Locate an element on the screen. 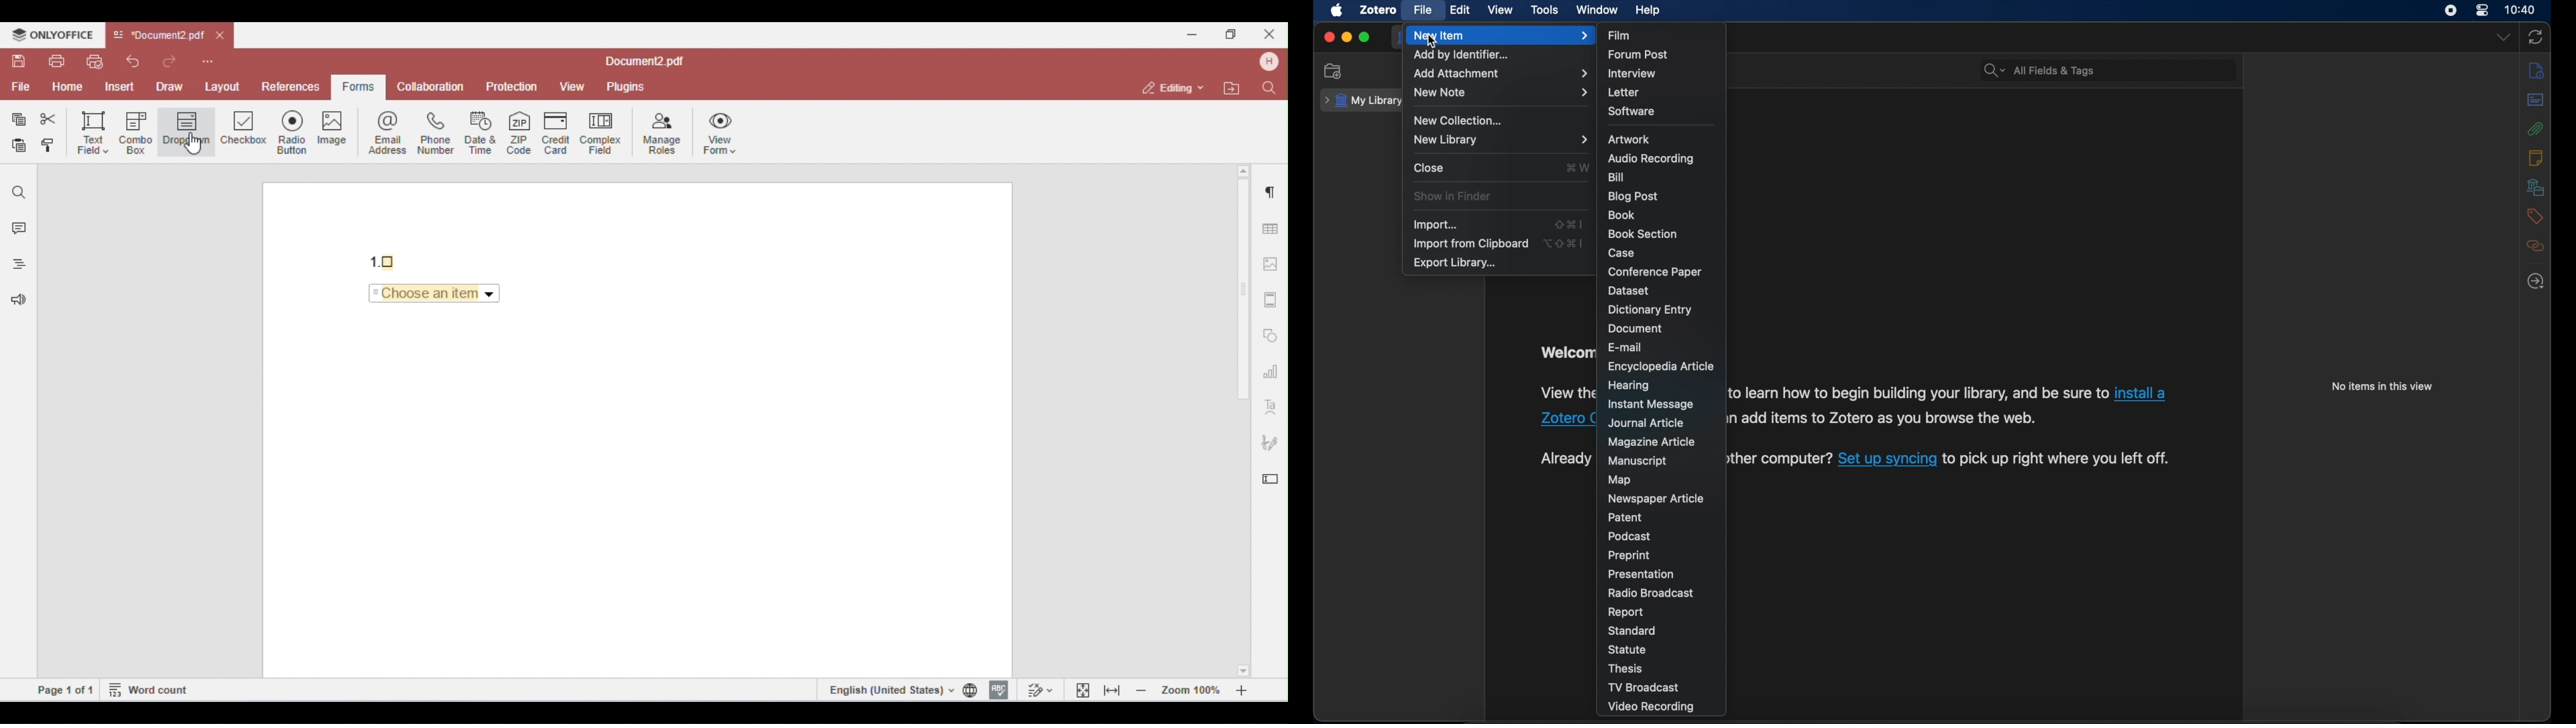  tags is located at coordinates (2535, 218).